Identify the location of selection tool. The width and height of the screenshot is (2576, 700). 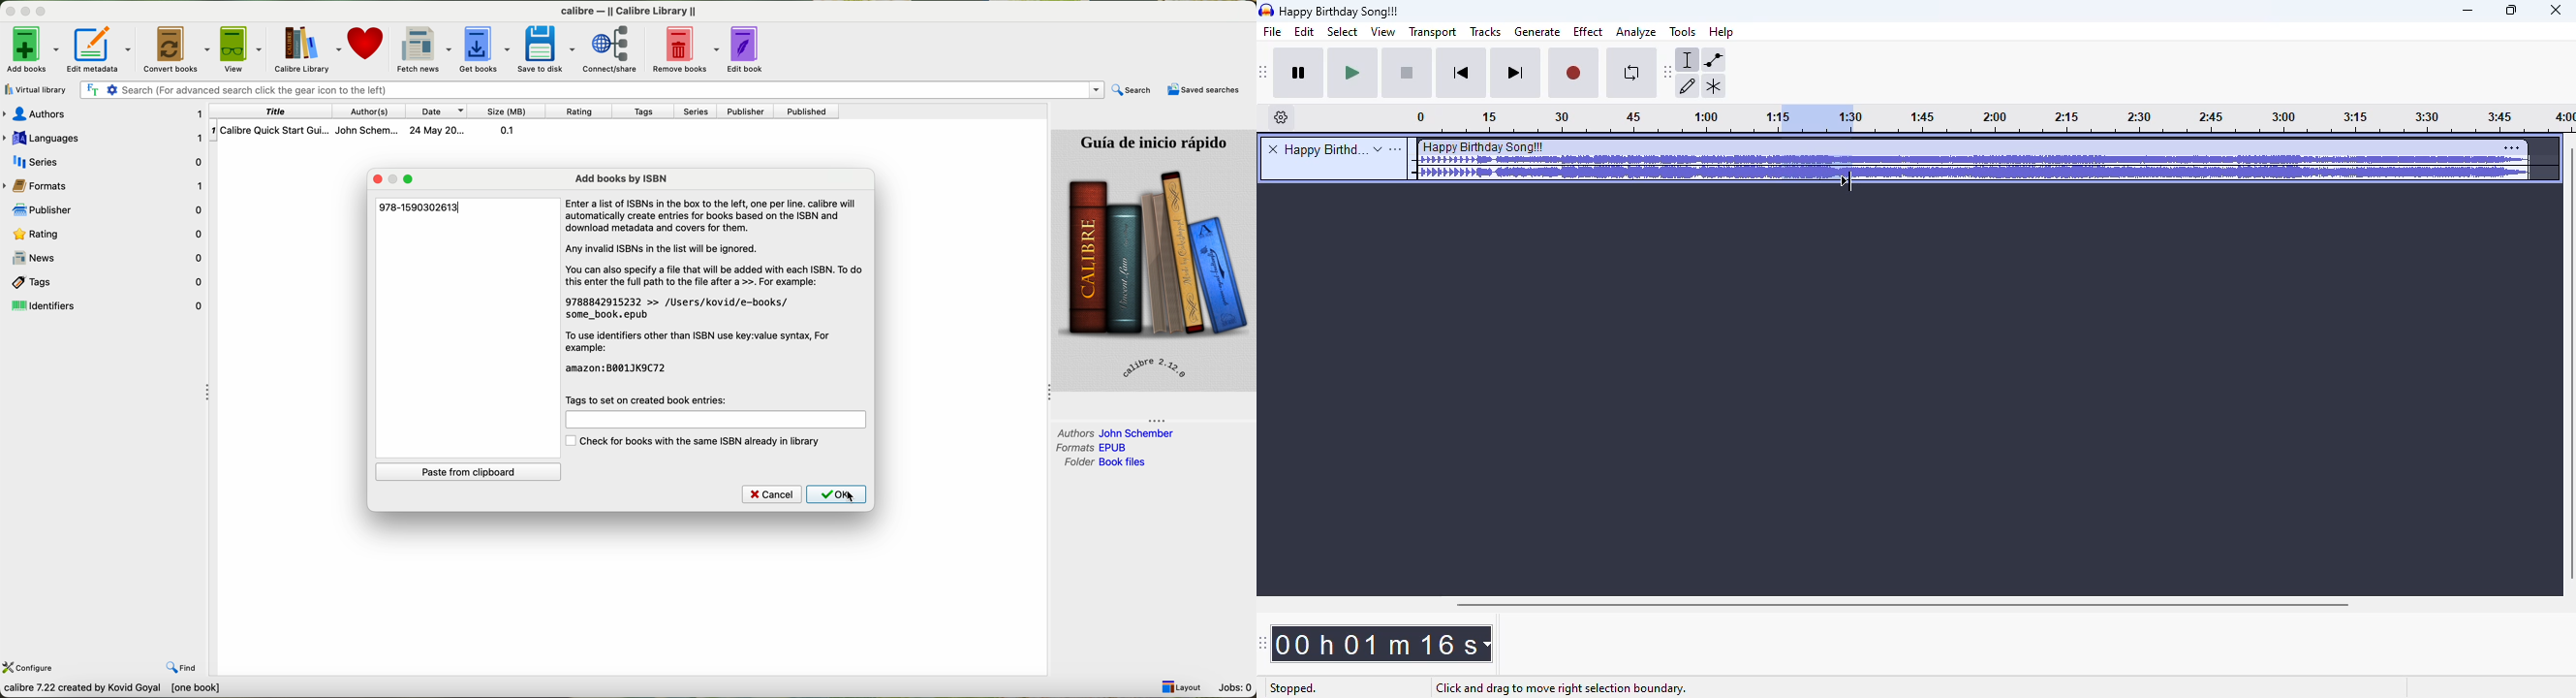
(1689, 60).